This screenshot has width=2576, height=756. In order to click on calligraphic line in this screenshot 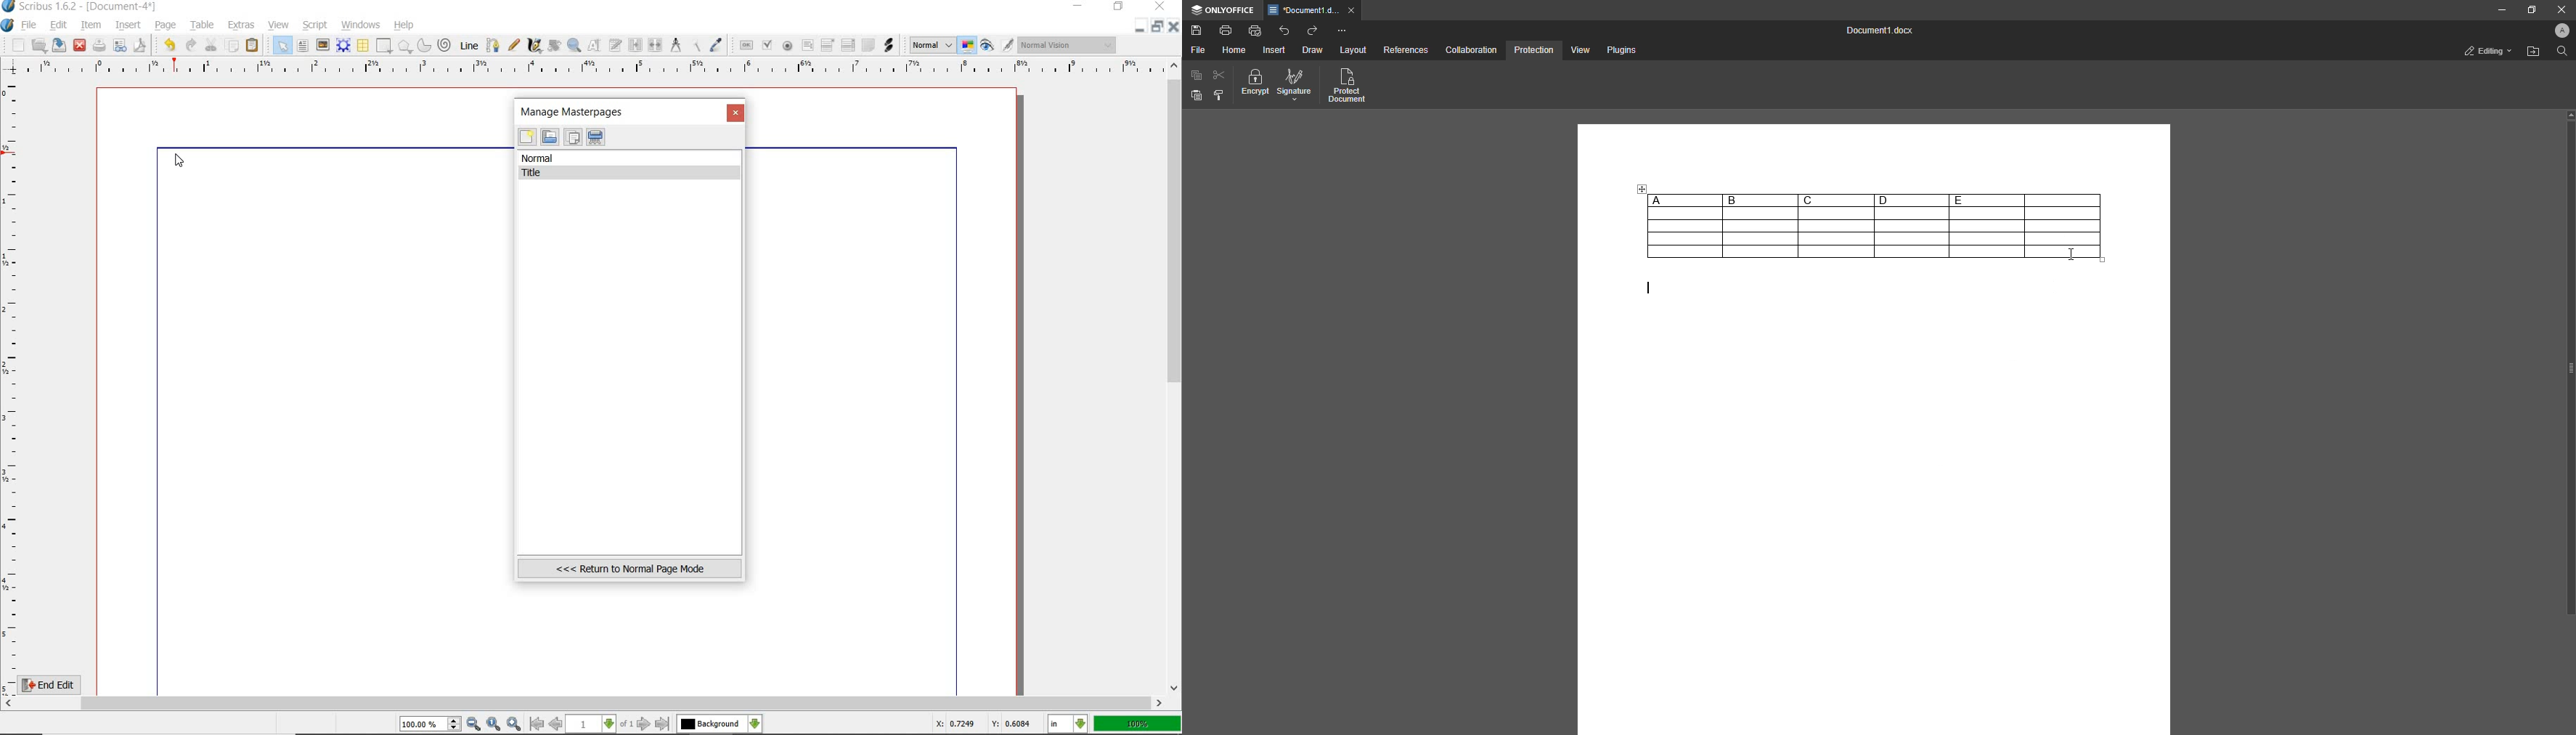, I will do `click(534, 46)`.